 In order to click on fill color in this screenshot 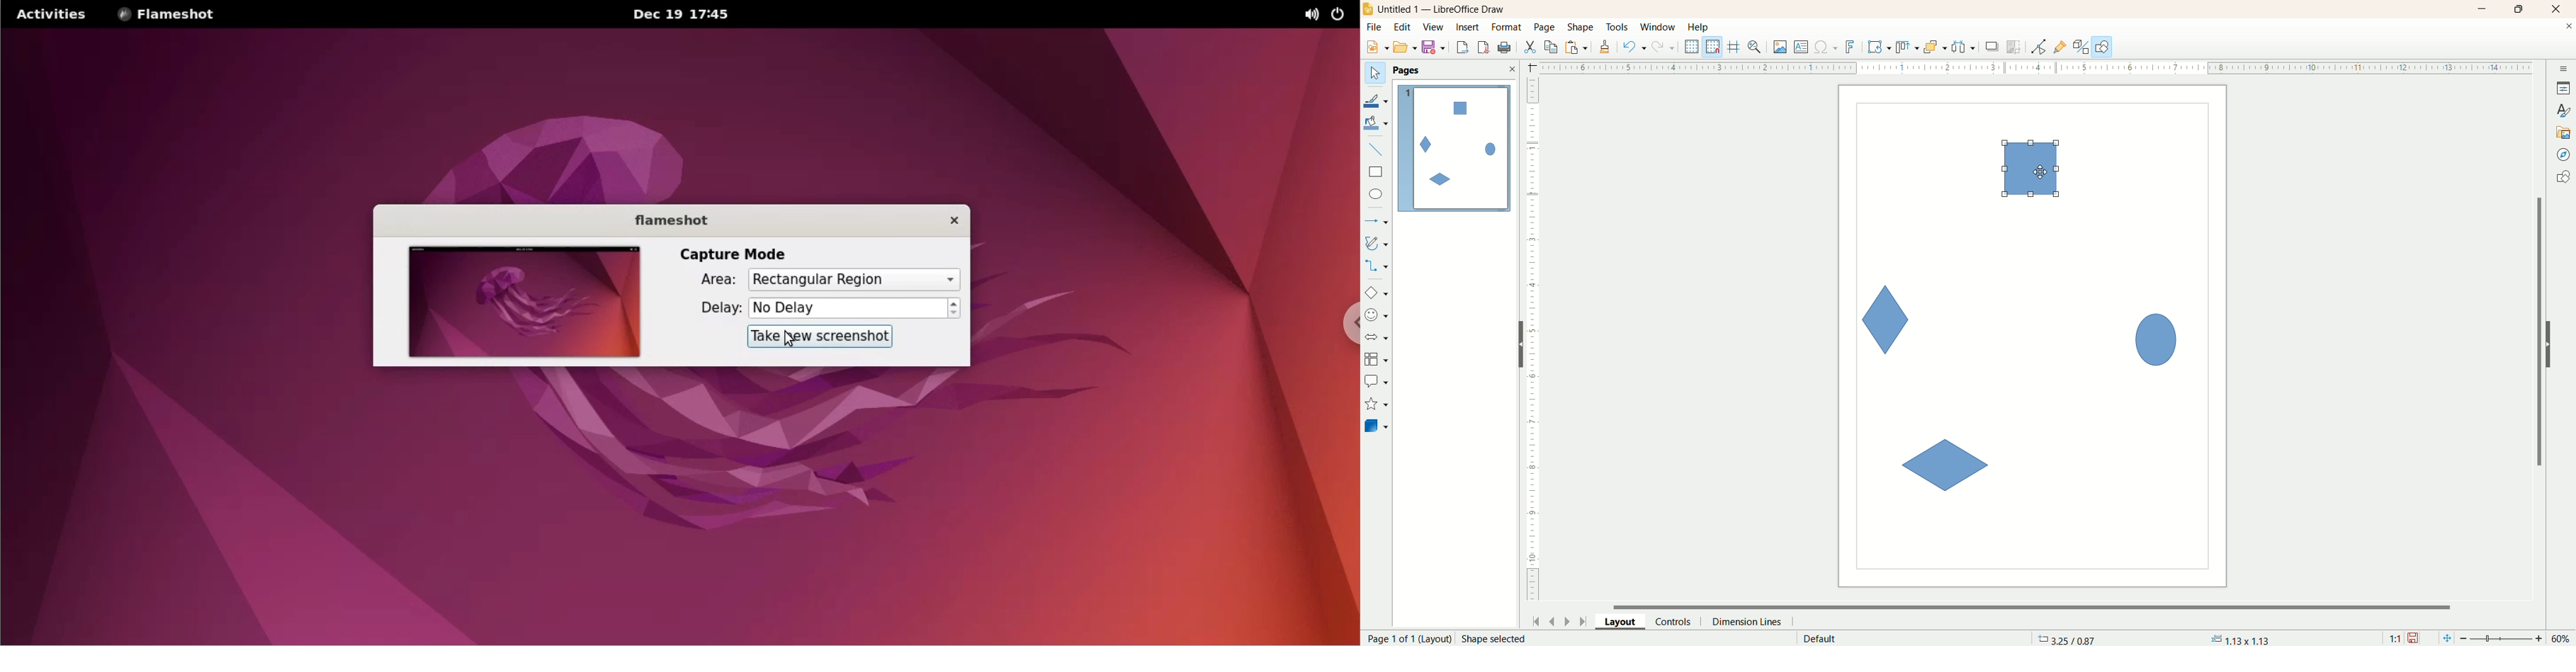, I will do `click(1377, 124)`.